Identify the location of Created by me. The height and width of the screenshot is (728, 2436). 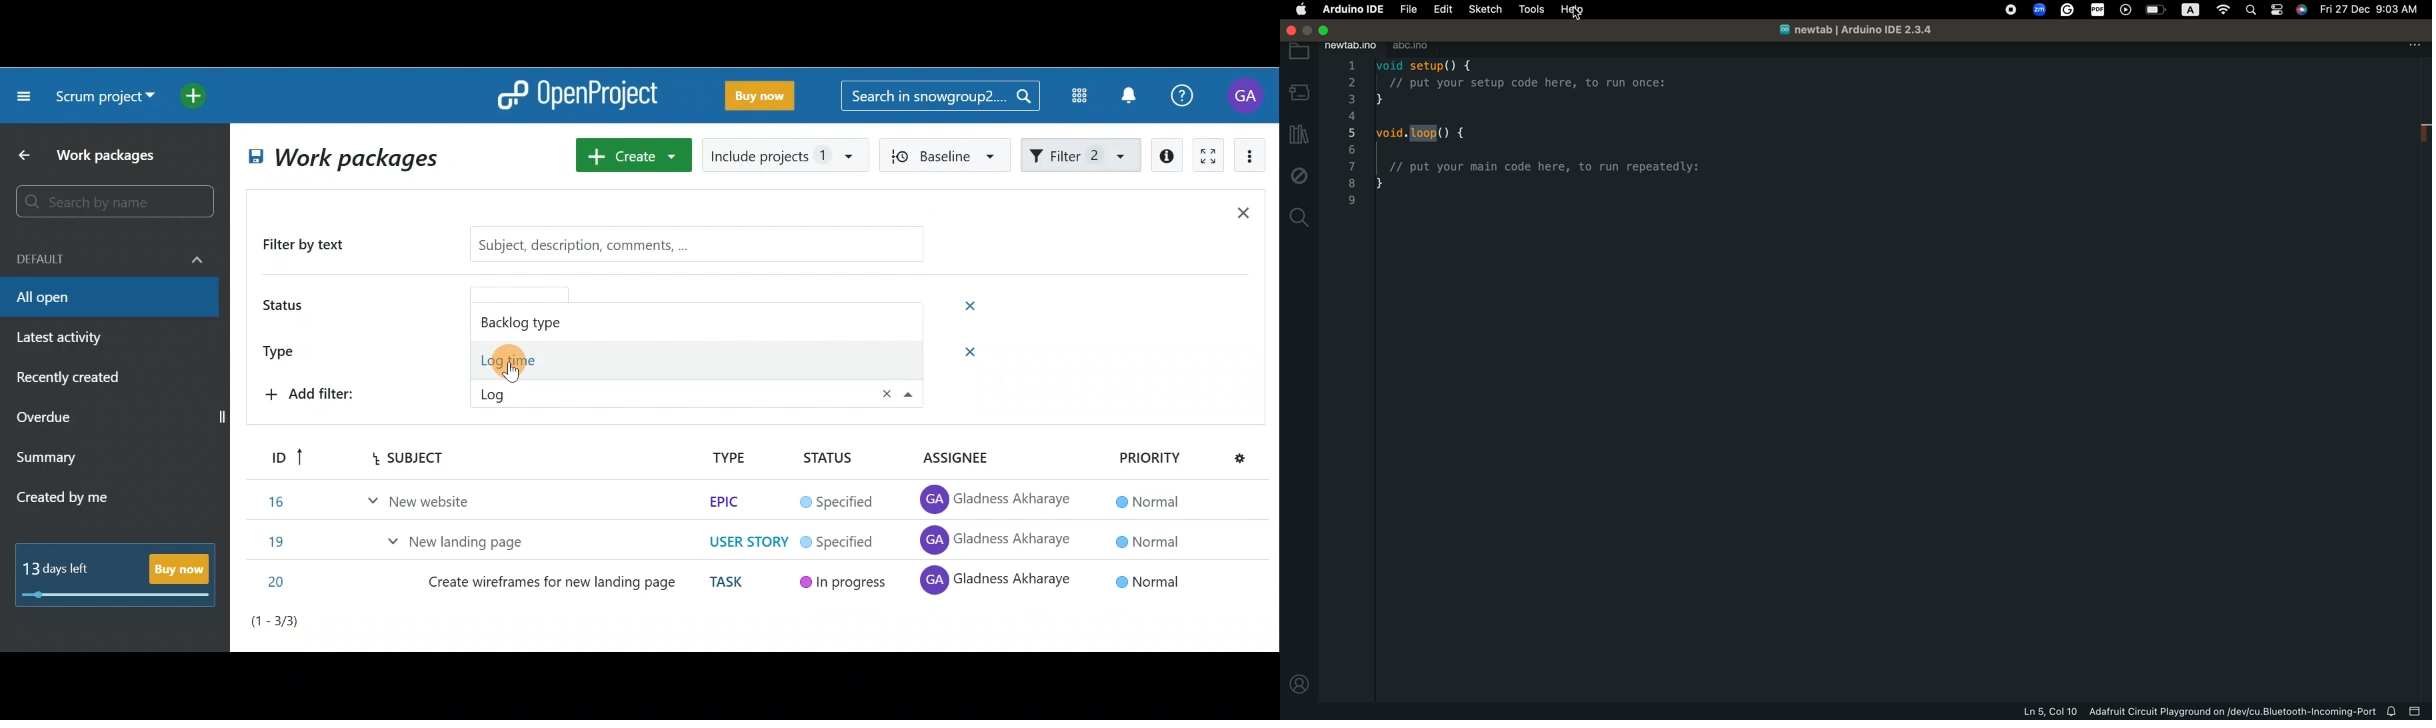
(74, 500).